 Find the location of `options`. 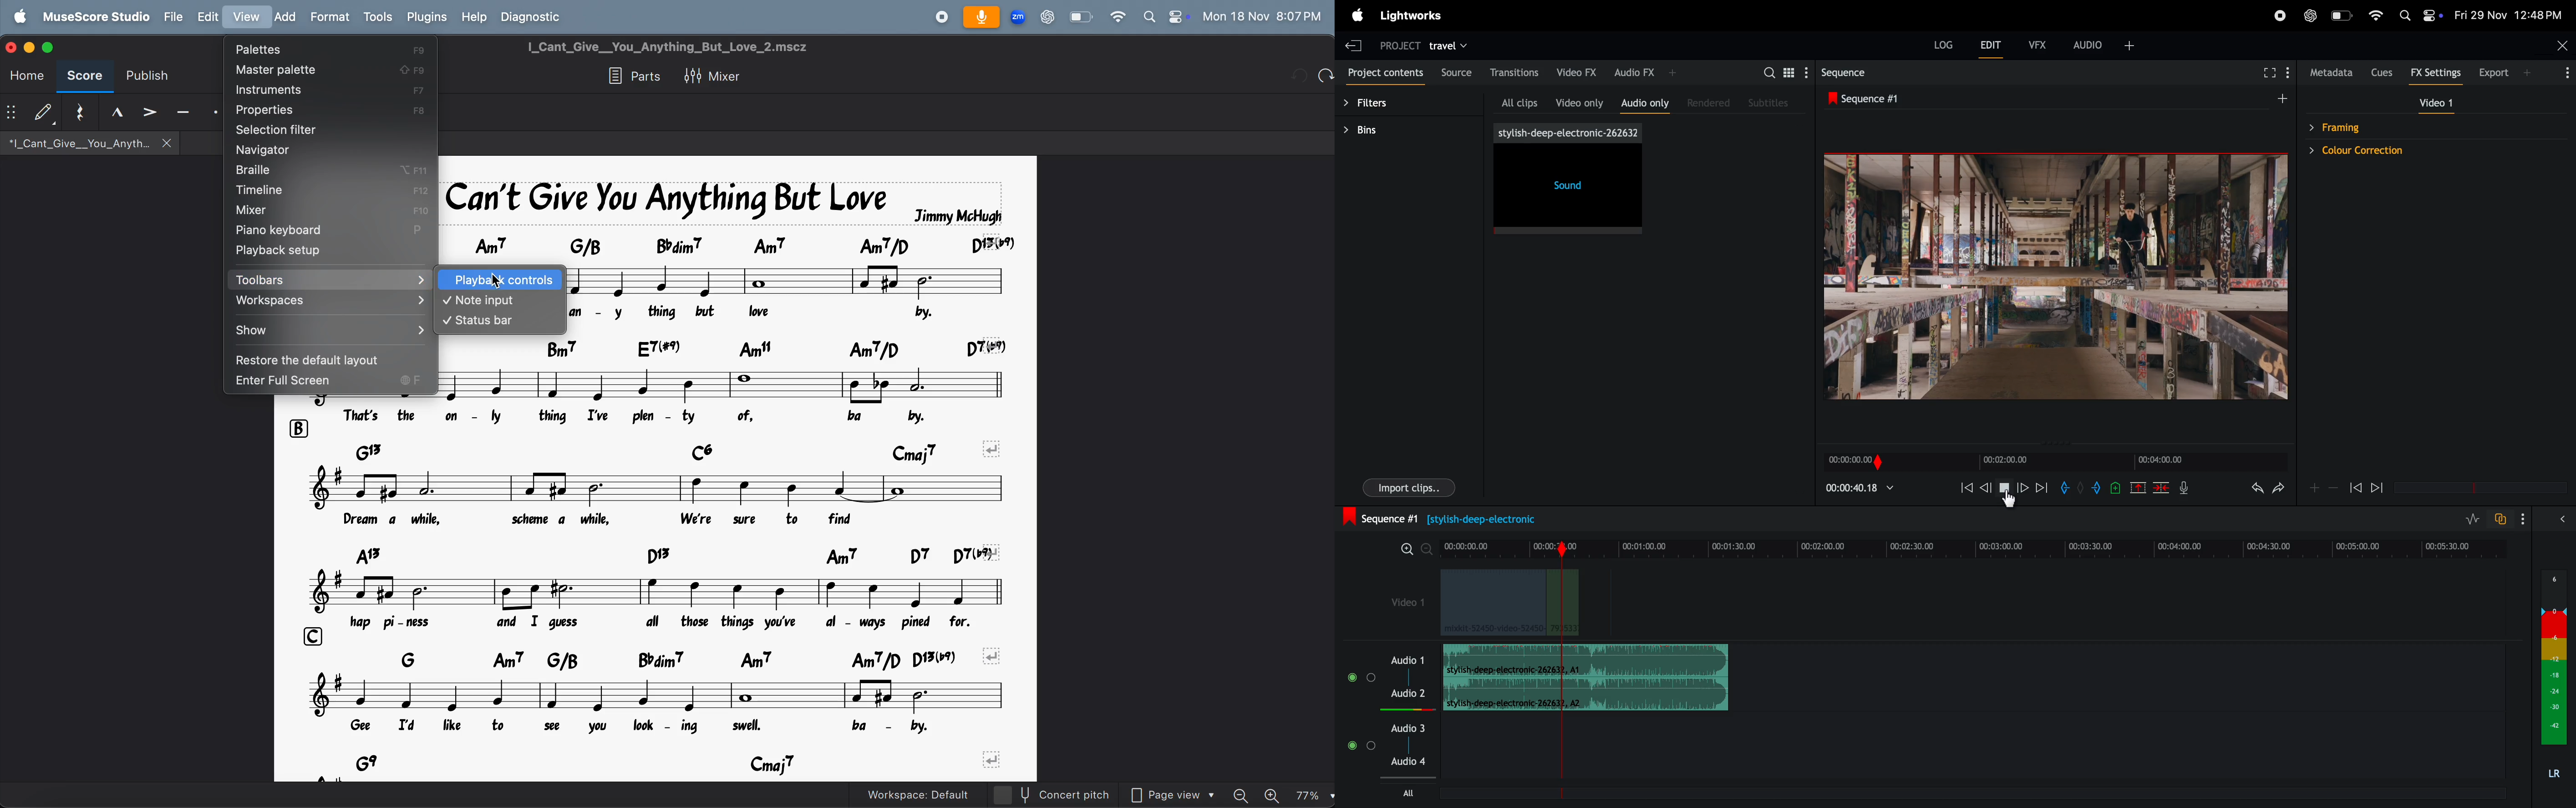

options is located at coordinates (2563, 74).